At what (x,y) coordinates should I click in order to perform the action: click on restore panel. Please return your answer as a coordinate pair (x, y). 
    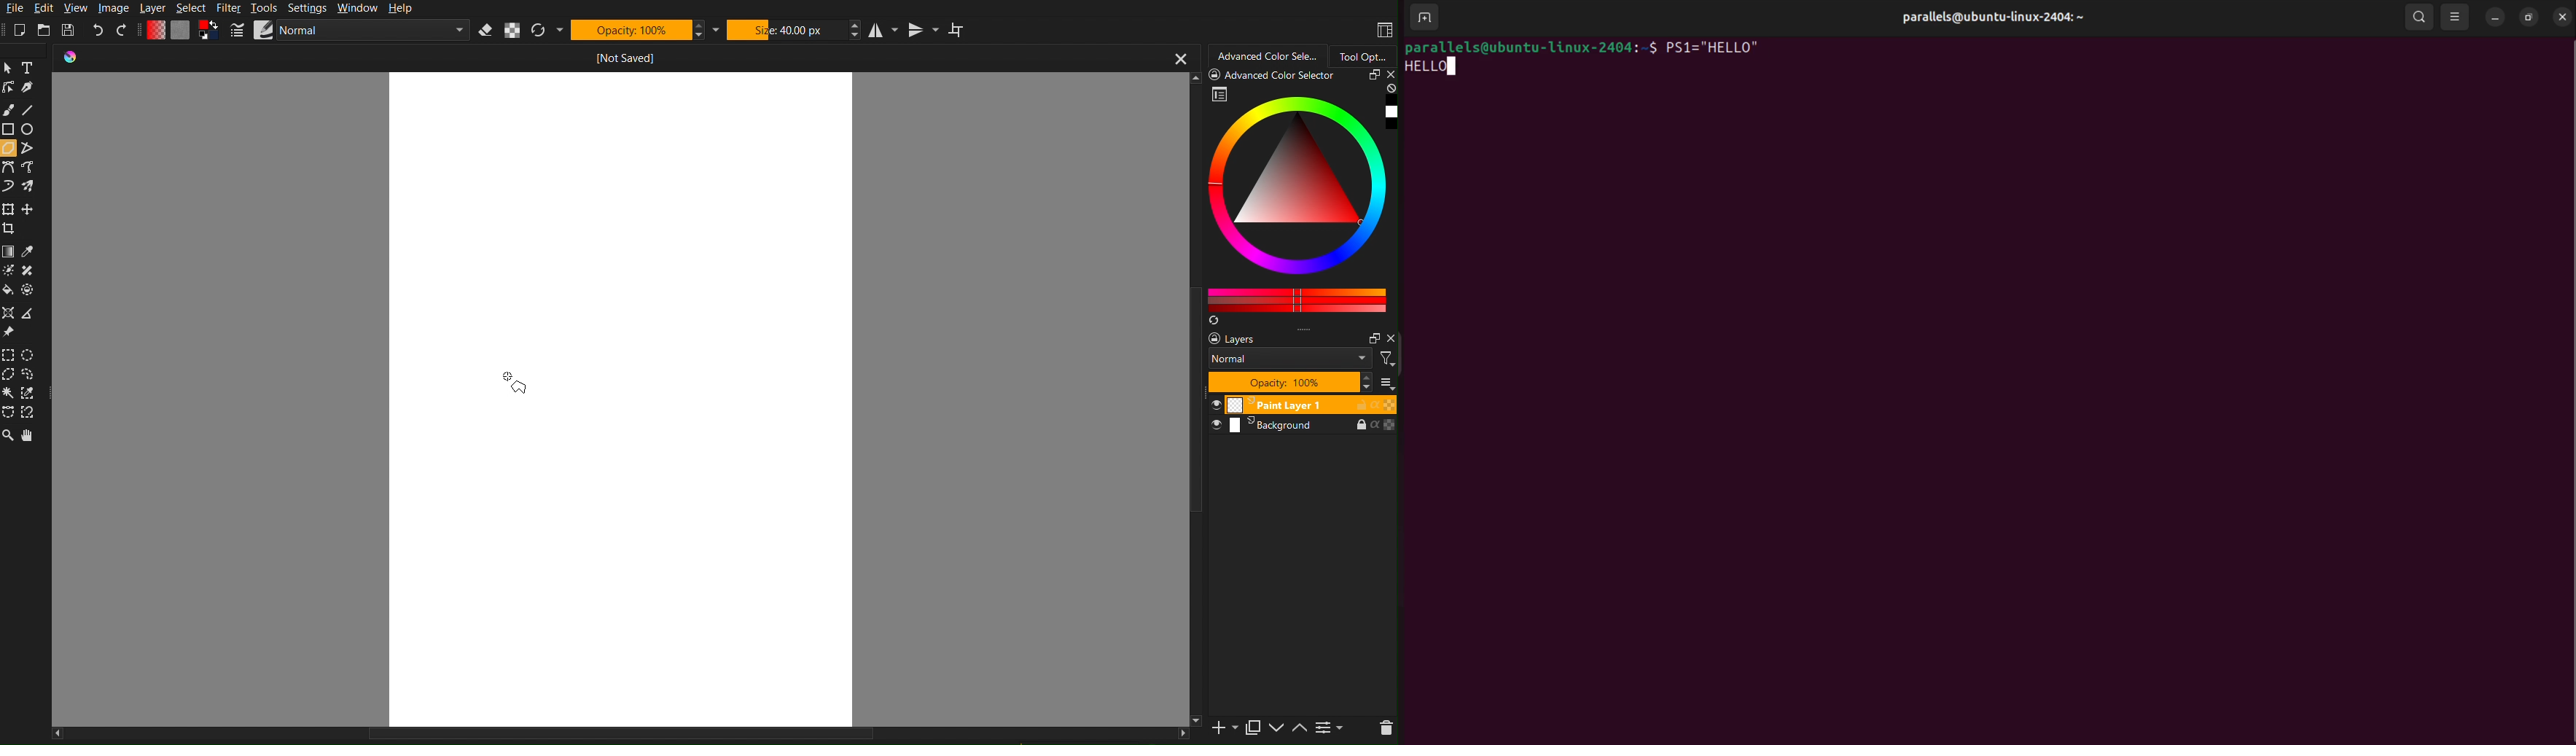
    Looking at the image, I should click on (1372, 338).